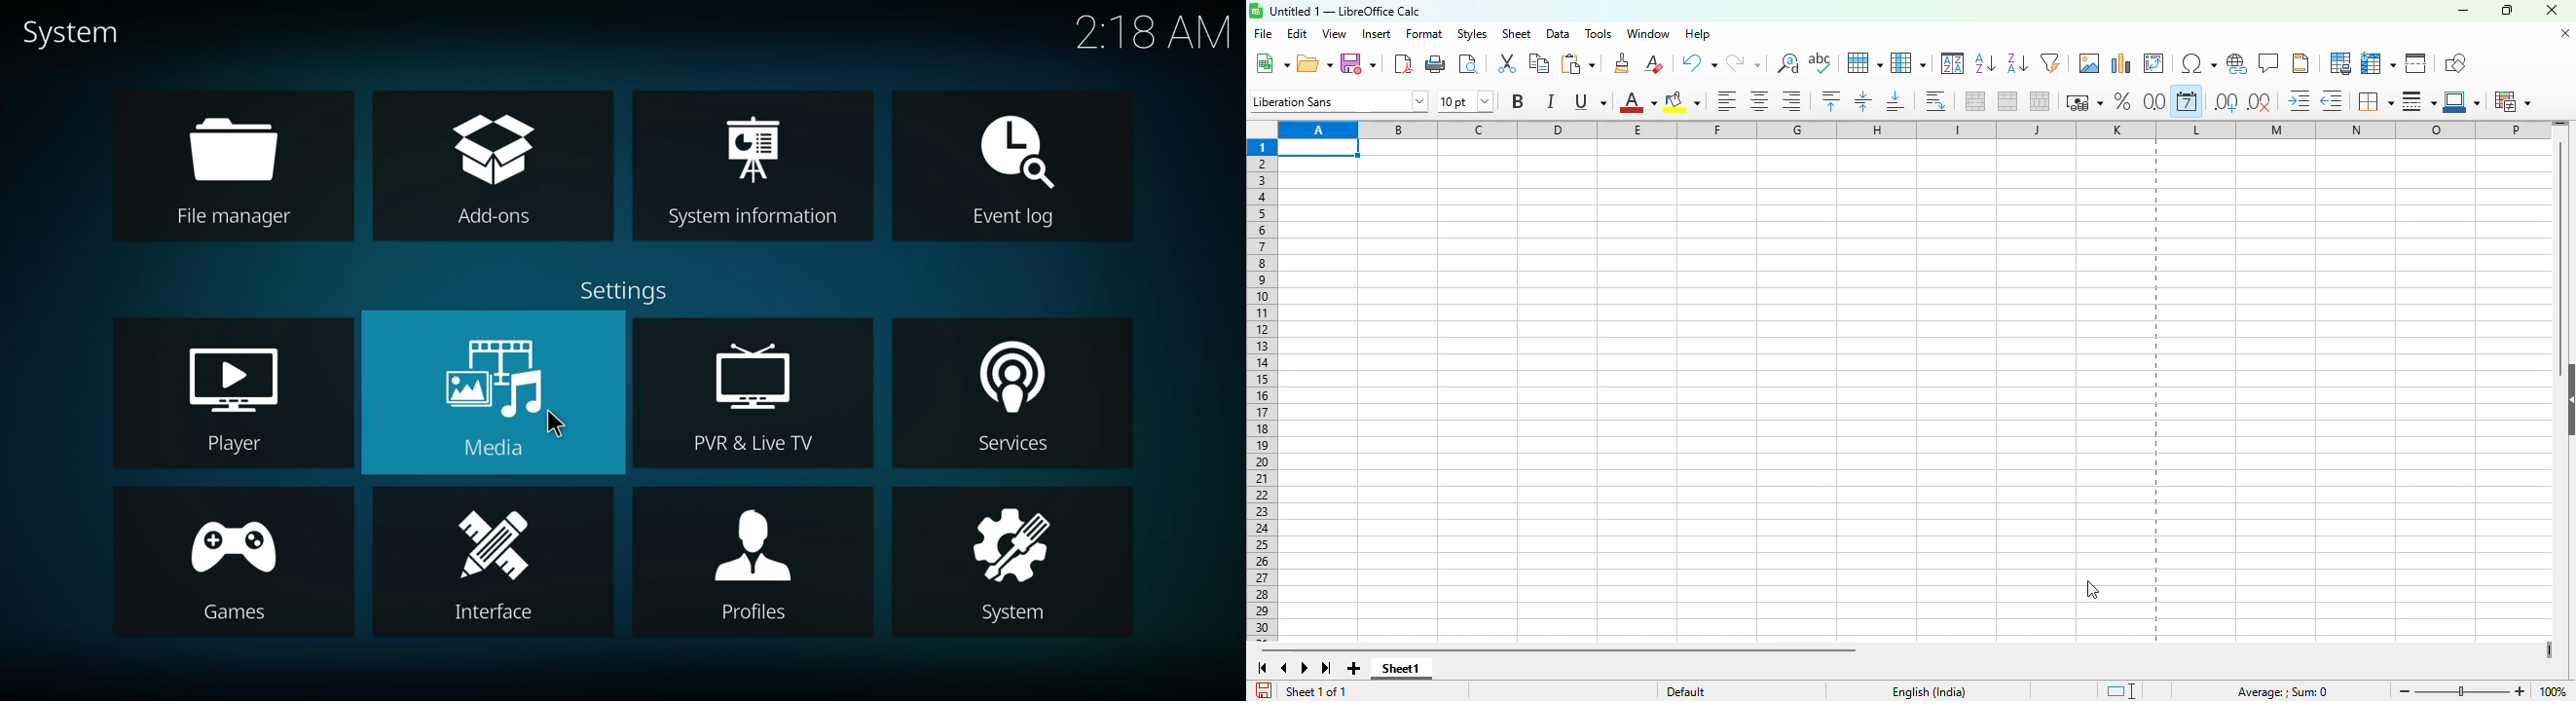 Image resolution: width=2576 pixels, height=728 pixels. I want to click on profiles, so click(757, 561).